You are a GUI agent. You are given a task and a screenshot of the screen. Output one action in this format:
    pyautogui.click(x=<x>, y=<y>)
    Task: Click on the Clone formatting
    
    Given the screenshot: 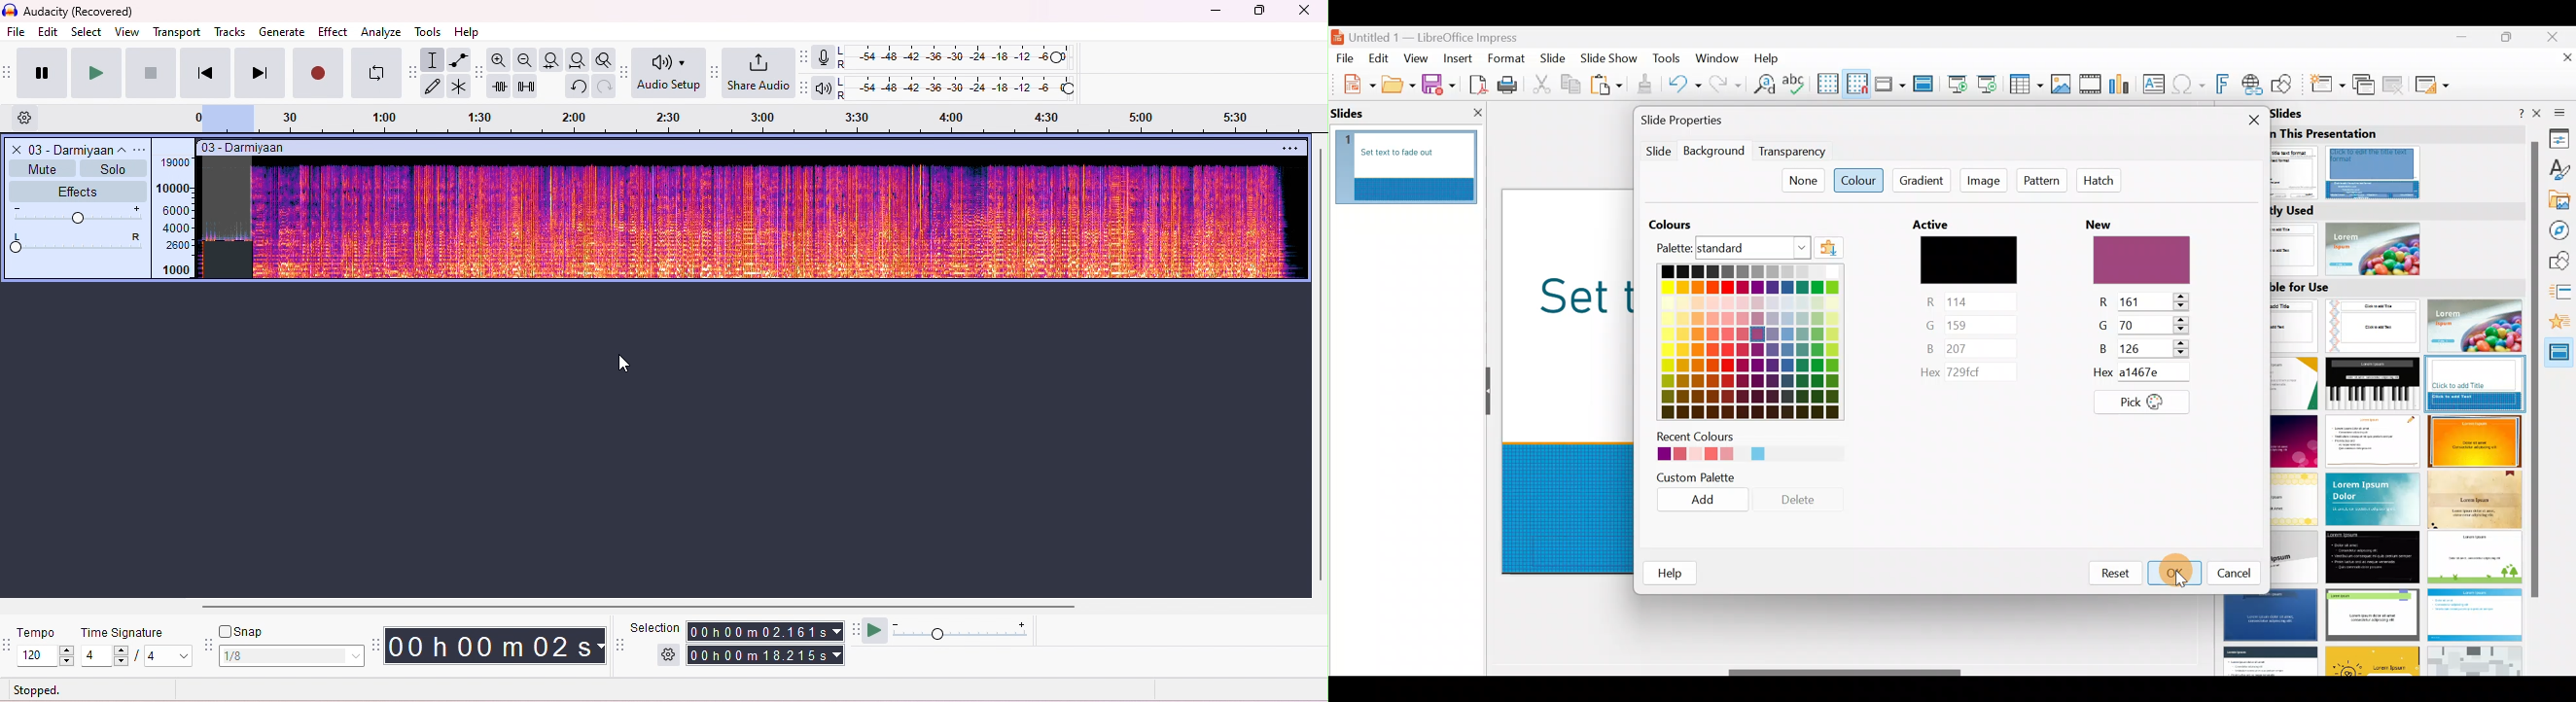 What is the action you would take?
    pyautogui.click(x=1647, y=84)
    